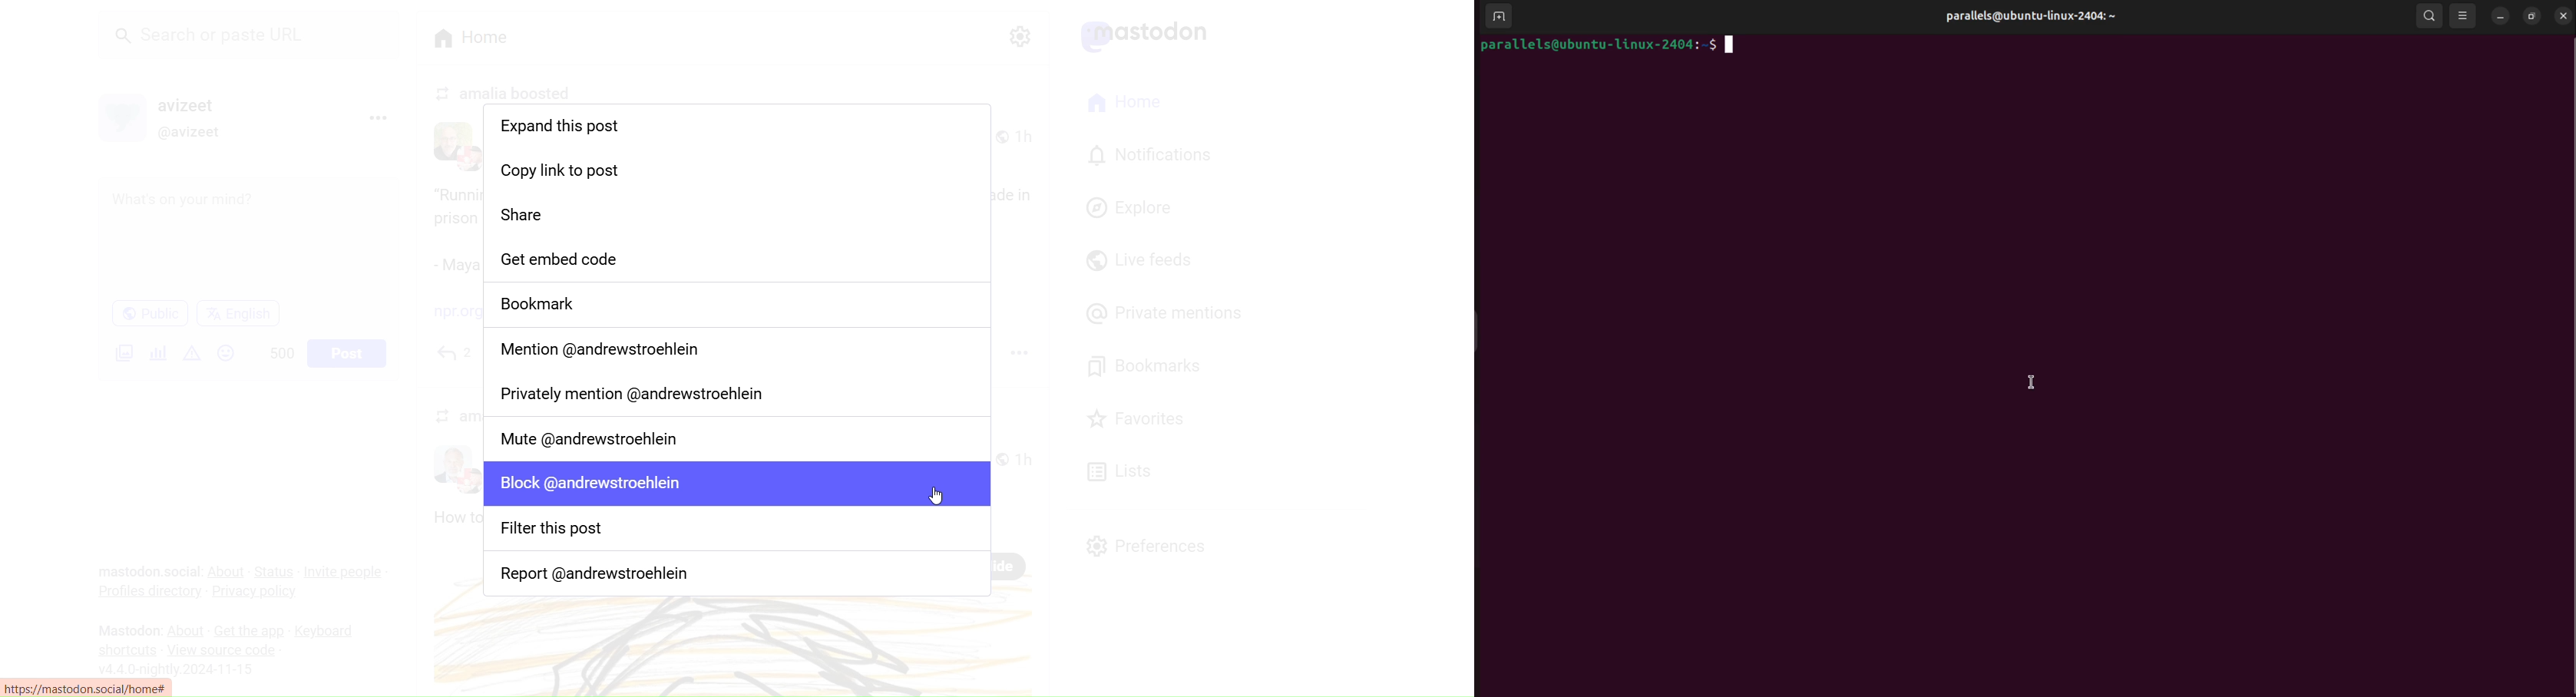  What do you see at coordinates (2563, 15) in the screenshot?
I see `close` at bounding box center [2563, 15].